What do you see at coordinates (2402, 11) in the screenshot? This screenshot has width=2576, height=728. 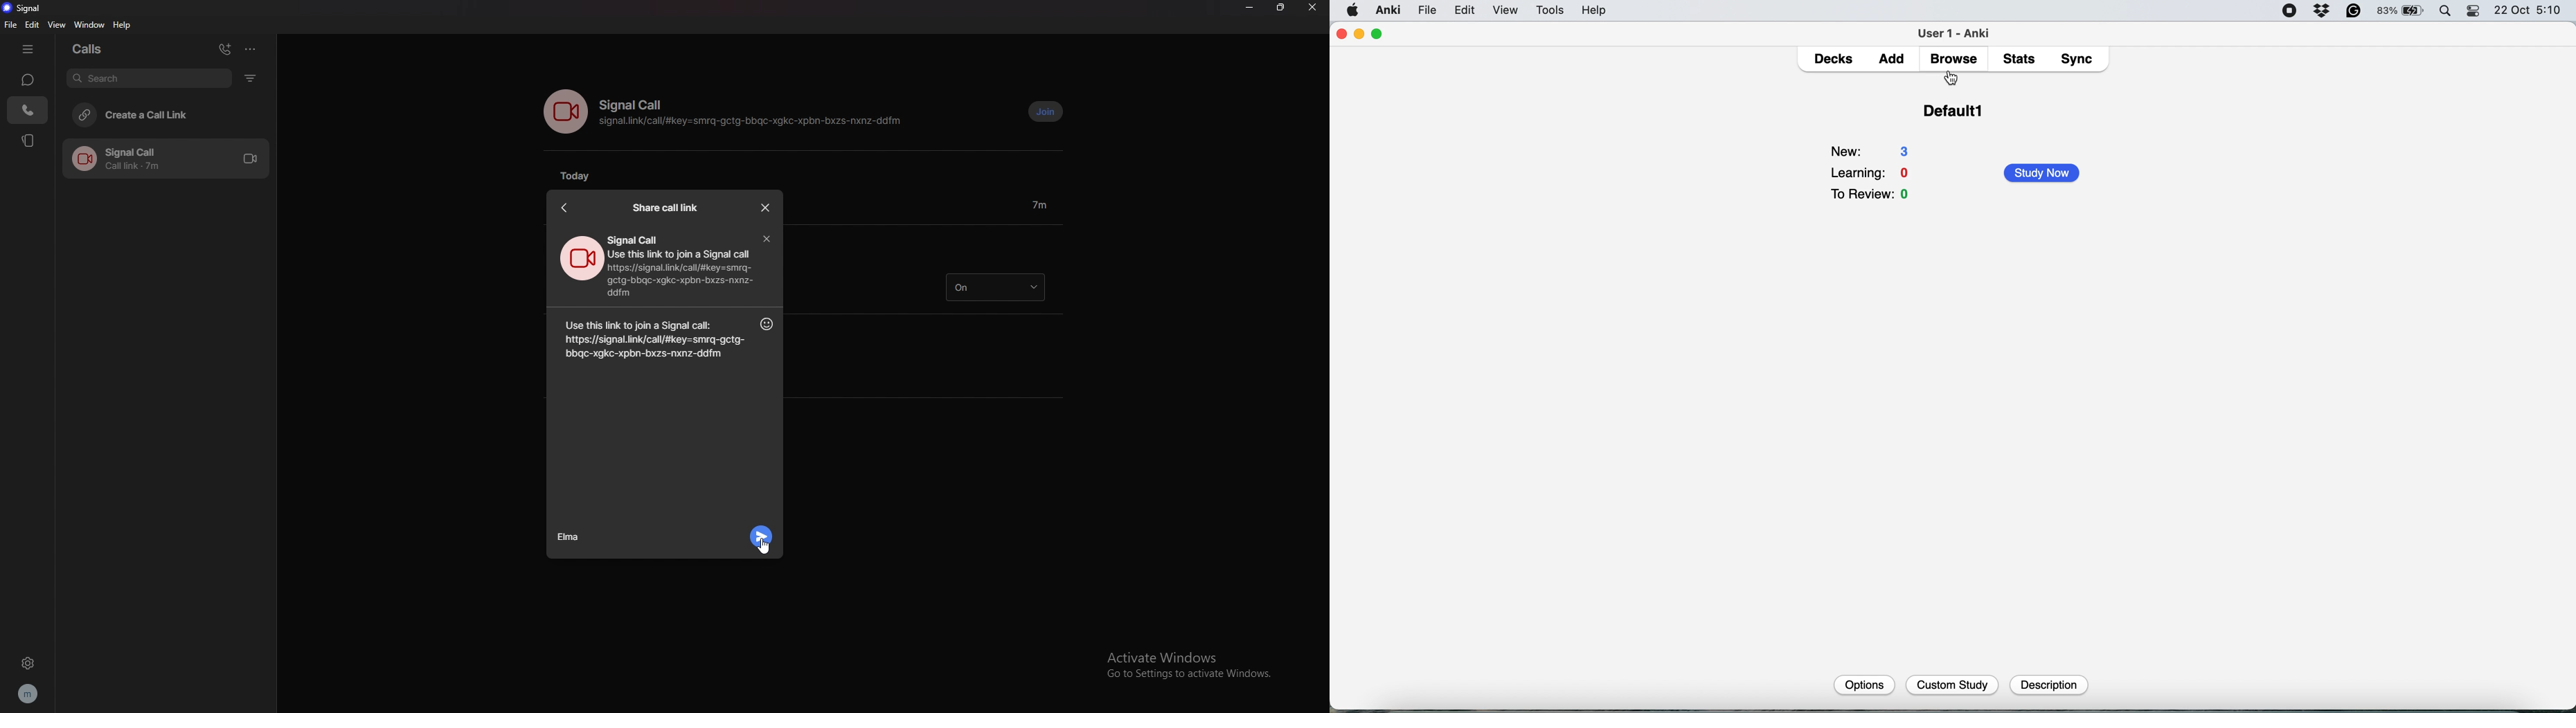 I see `battery` at bounding box center [2402, 11].